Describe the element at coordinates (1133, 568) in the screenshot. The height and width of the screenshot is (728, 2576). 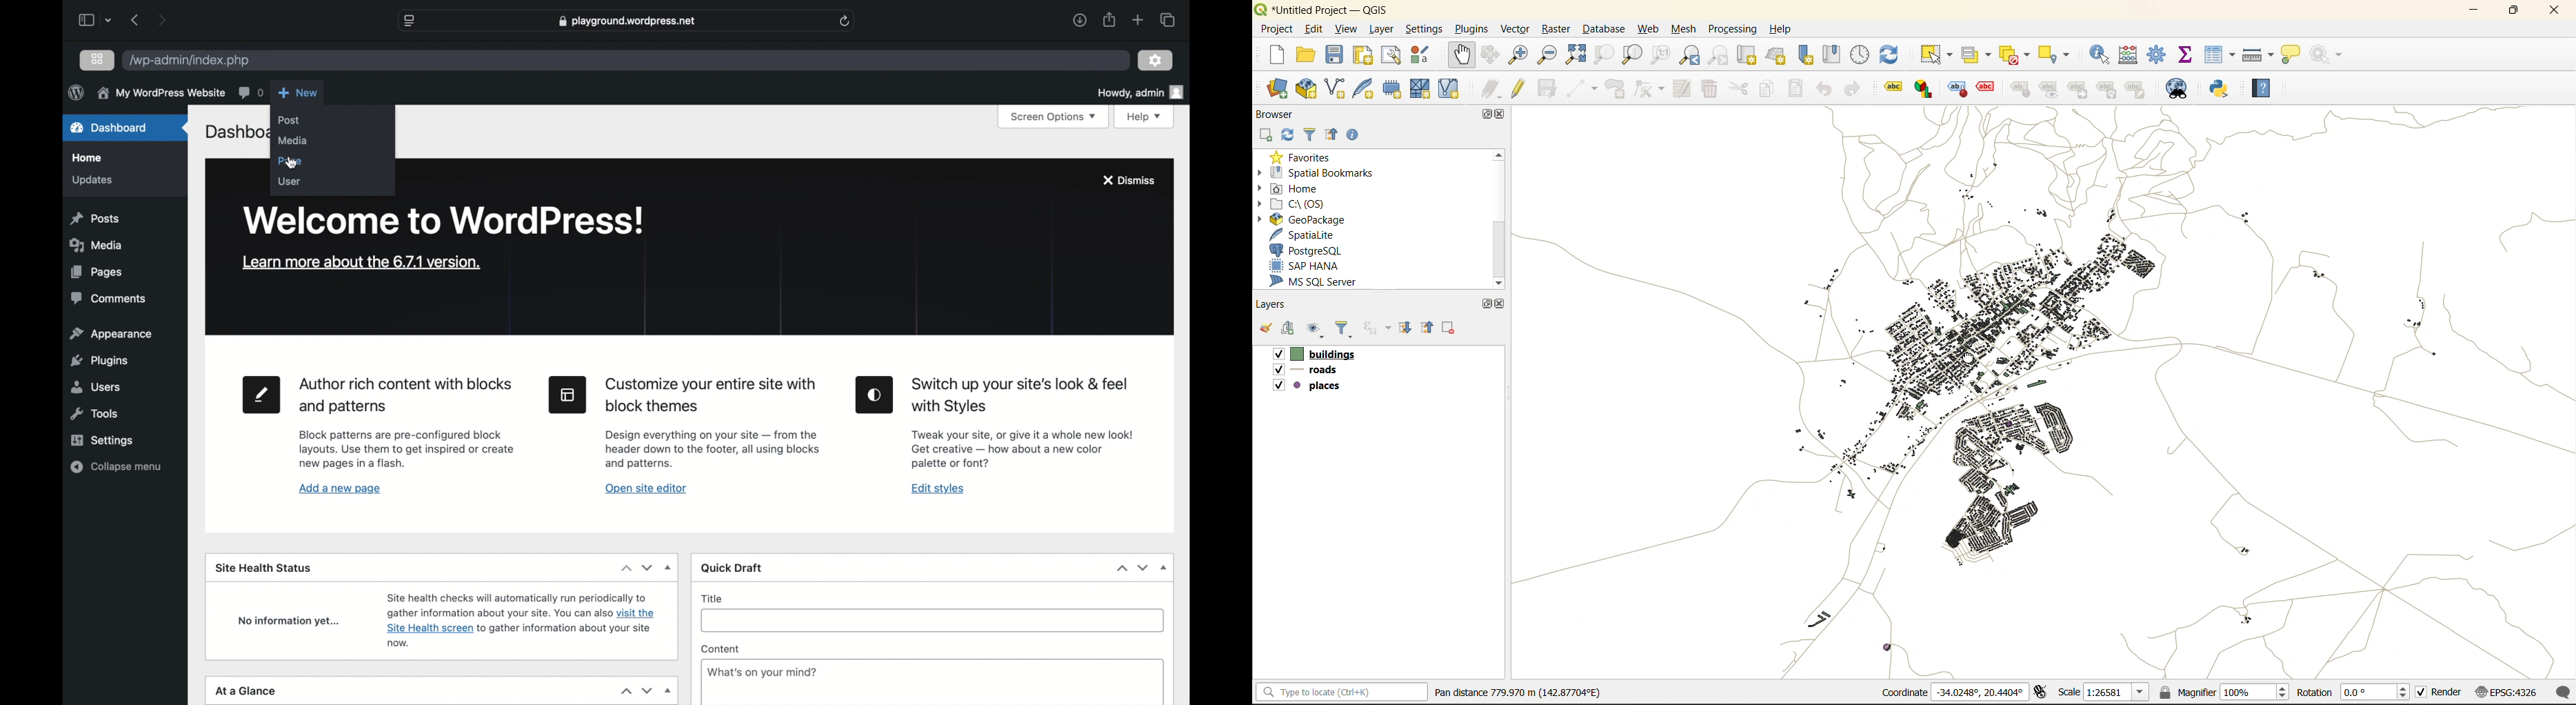
I see `stepper buttons` at that location.